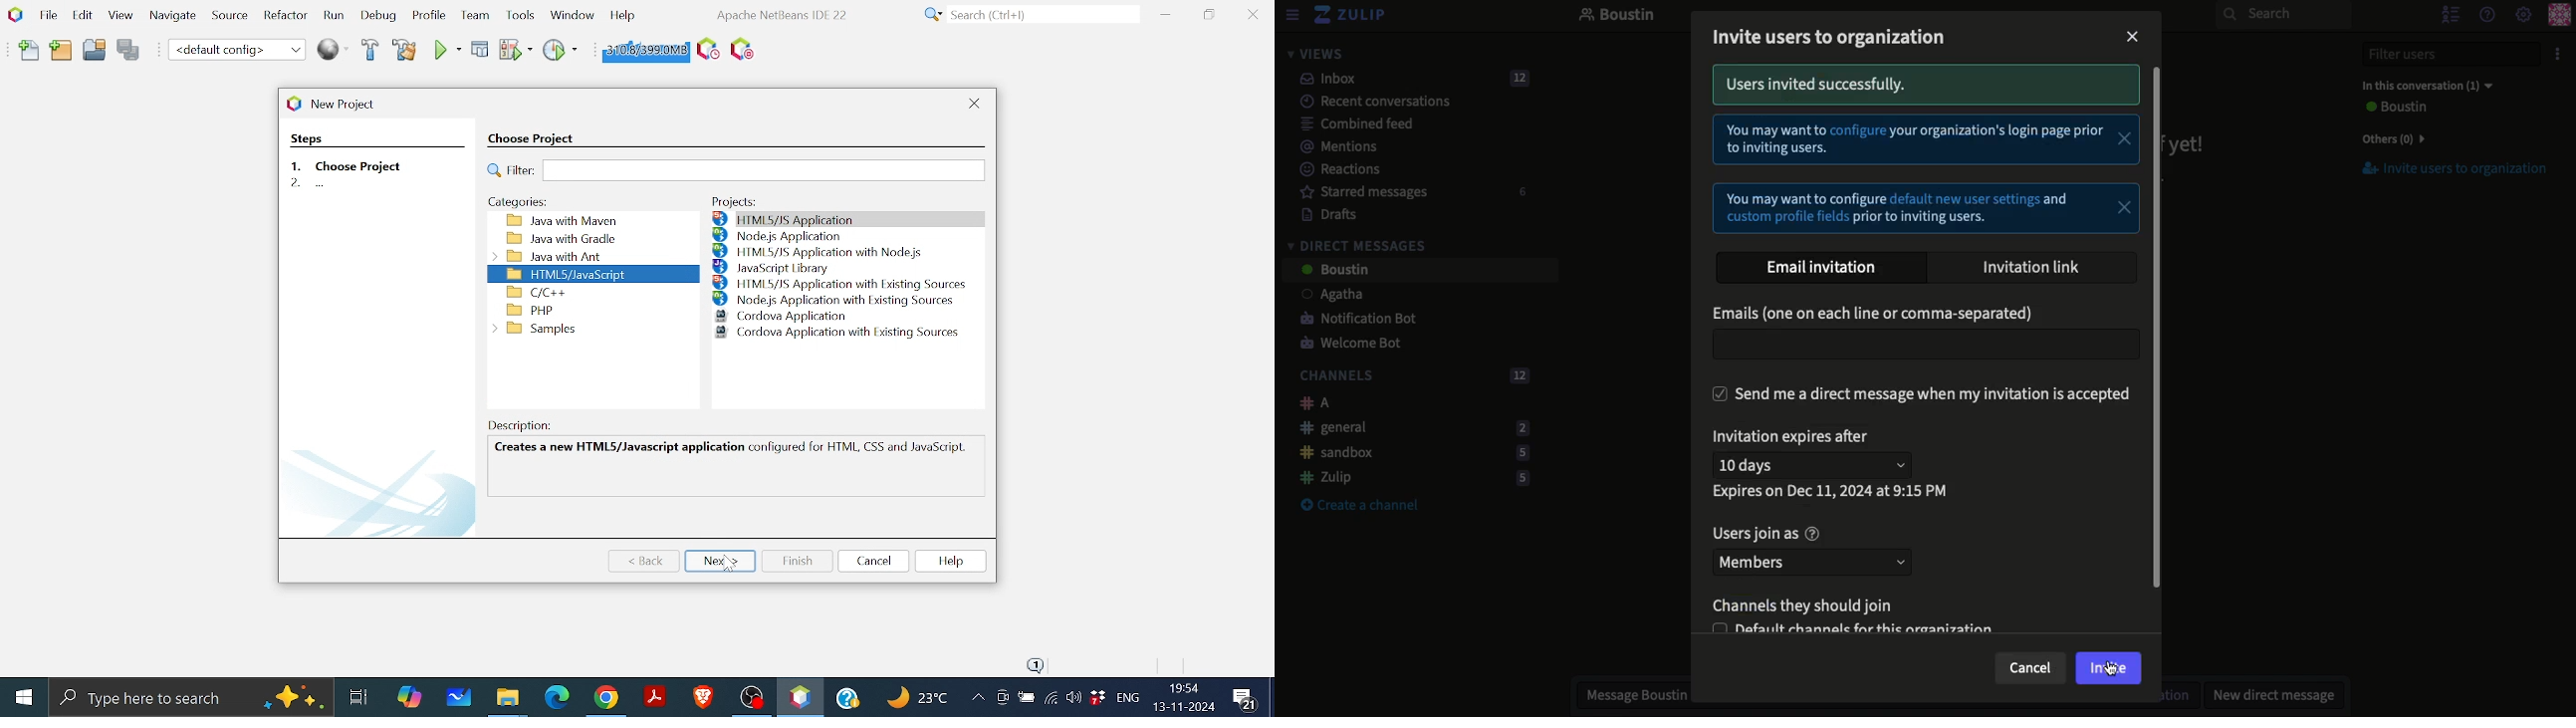 This screenshot has height=728, width=2576. What do you see at coordinates (1333, 271) in the screenshot?
I see `User 2` at bounding box center [1333, 271].